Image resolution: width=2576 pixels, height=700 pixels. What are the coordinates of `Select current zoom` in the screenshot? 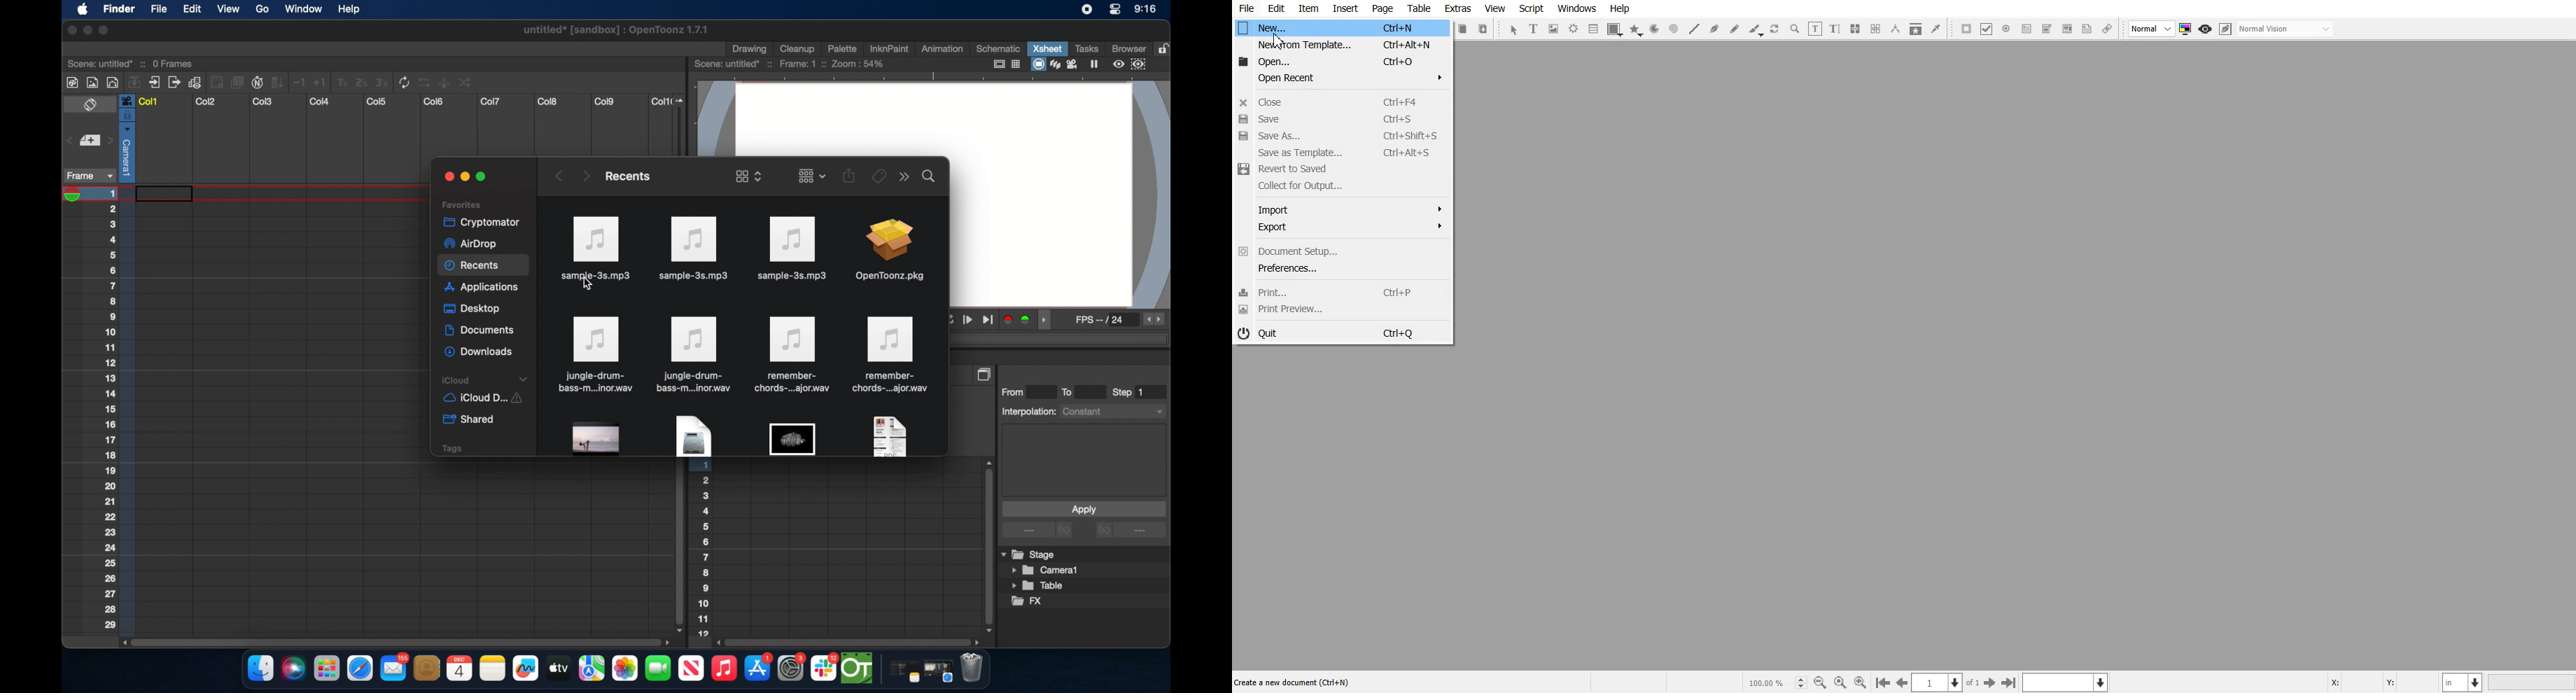 It's located at (1776, 682).